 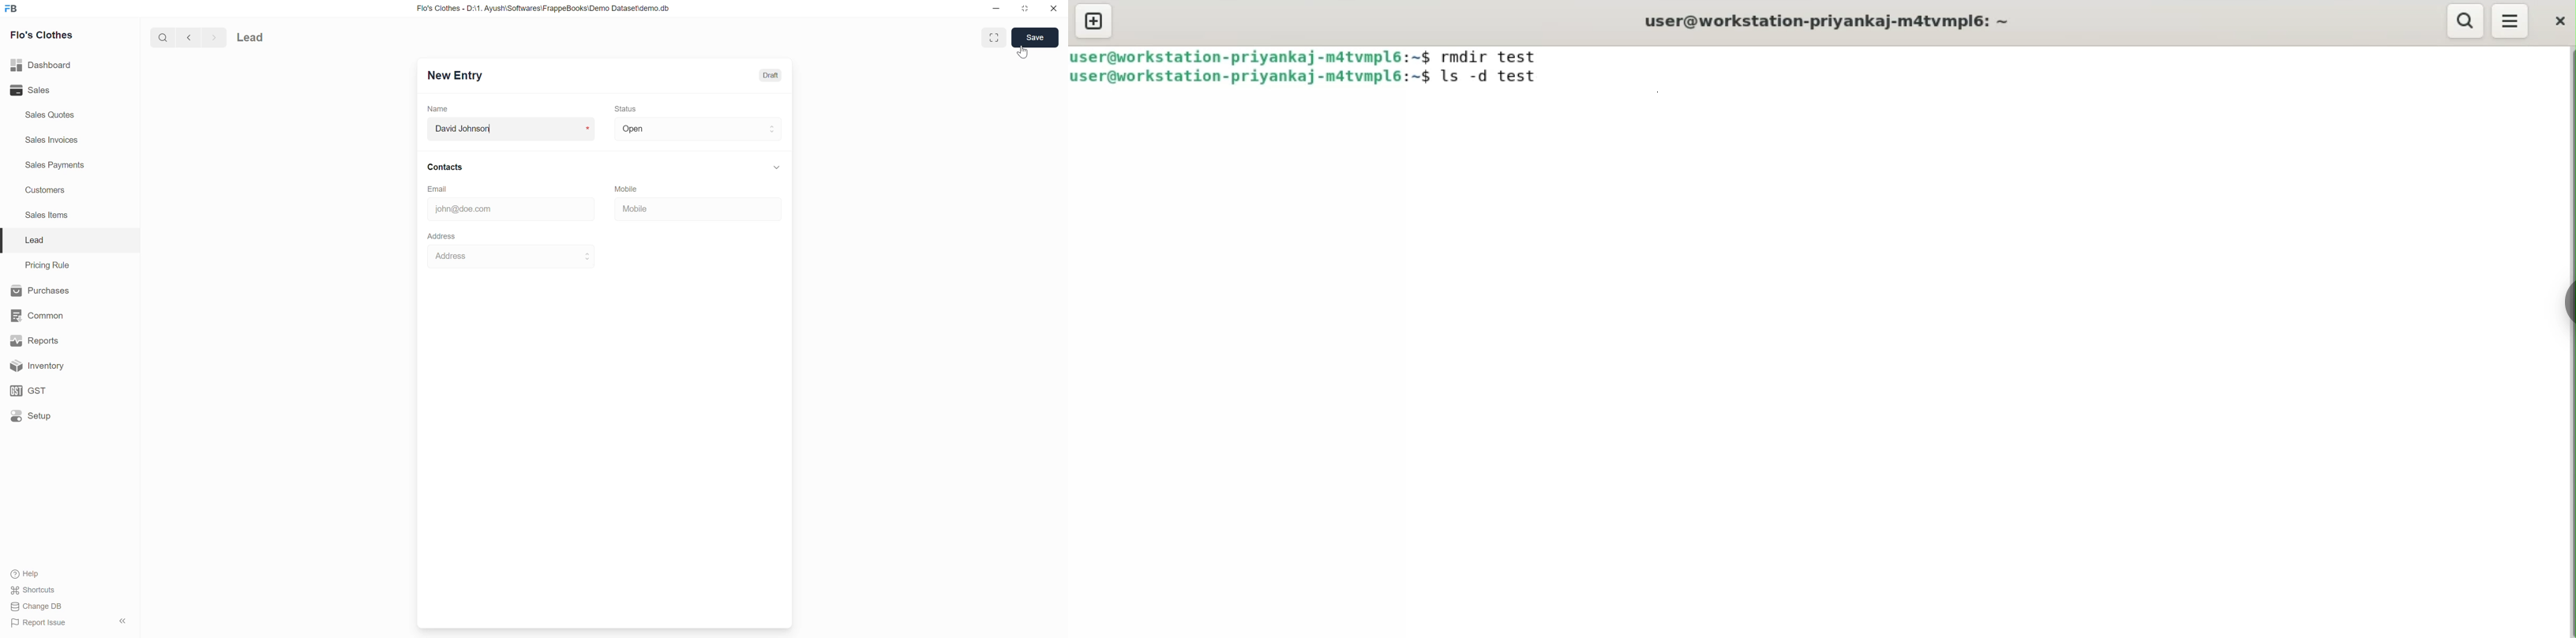 I want to click on Backward, so click(x=186, y=36).